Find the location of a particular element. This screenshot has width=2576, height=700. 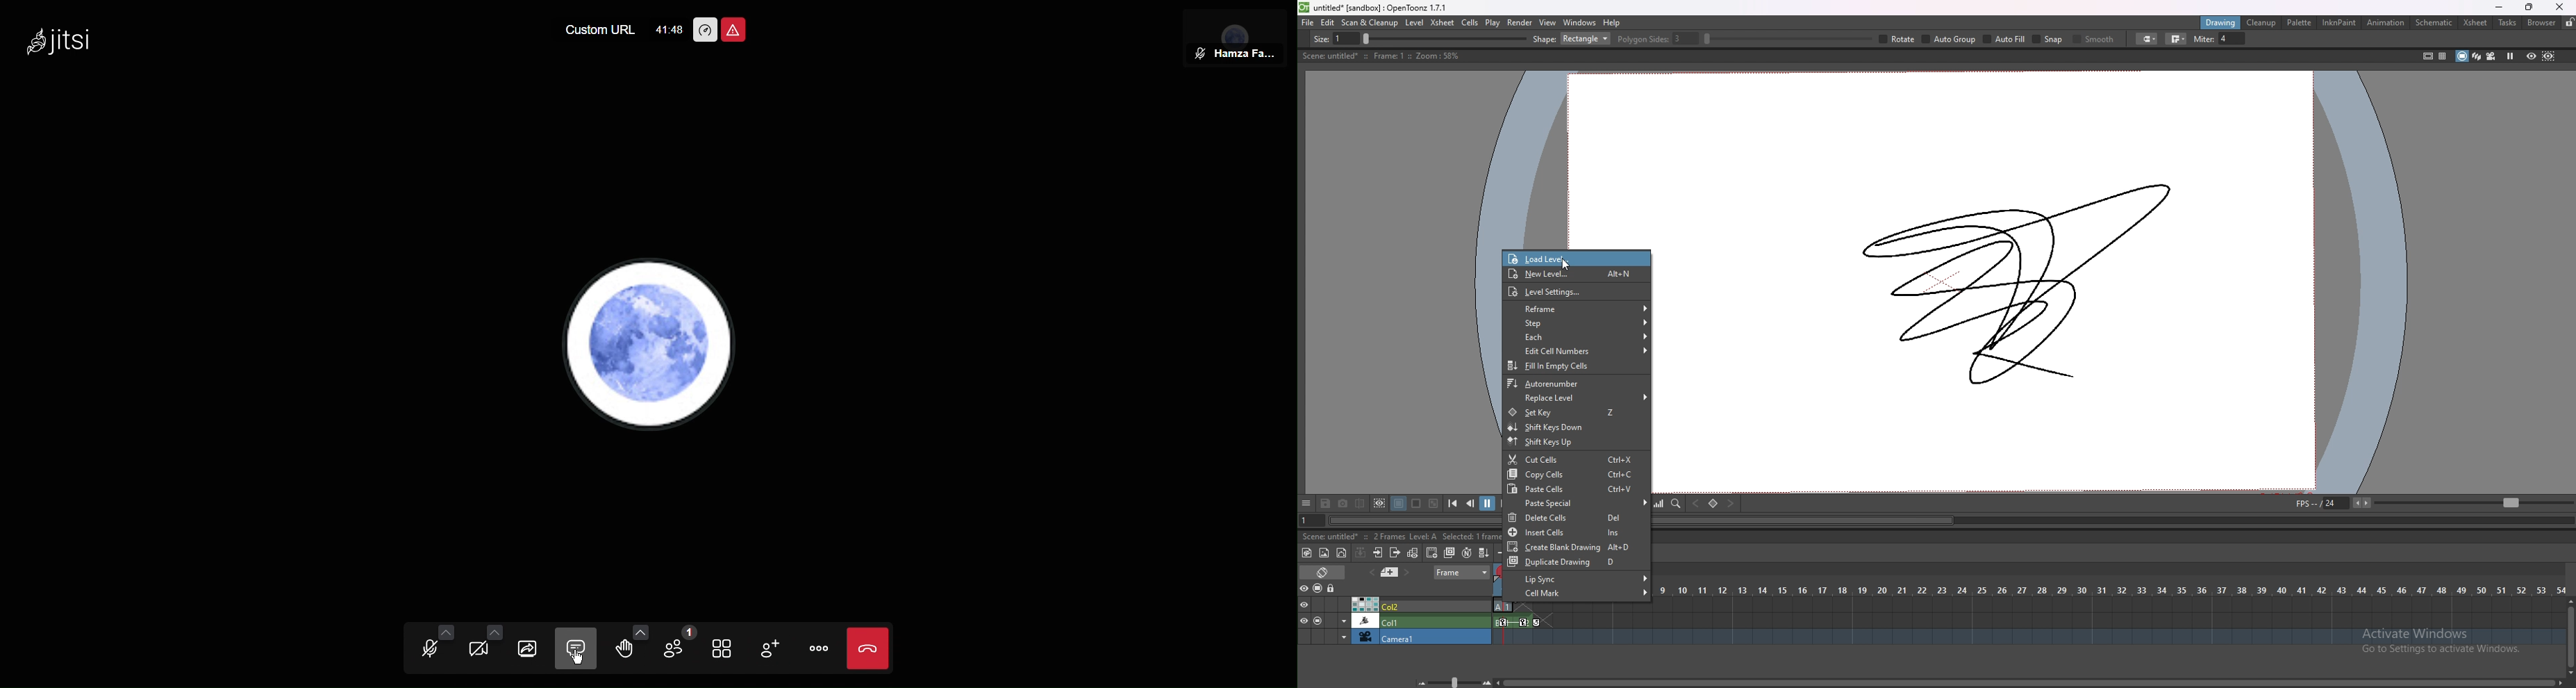

preview is located at coordinates (2532, 55).